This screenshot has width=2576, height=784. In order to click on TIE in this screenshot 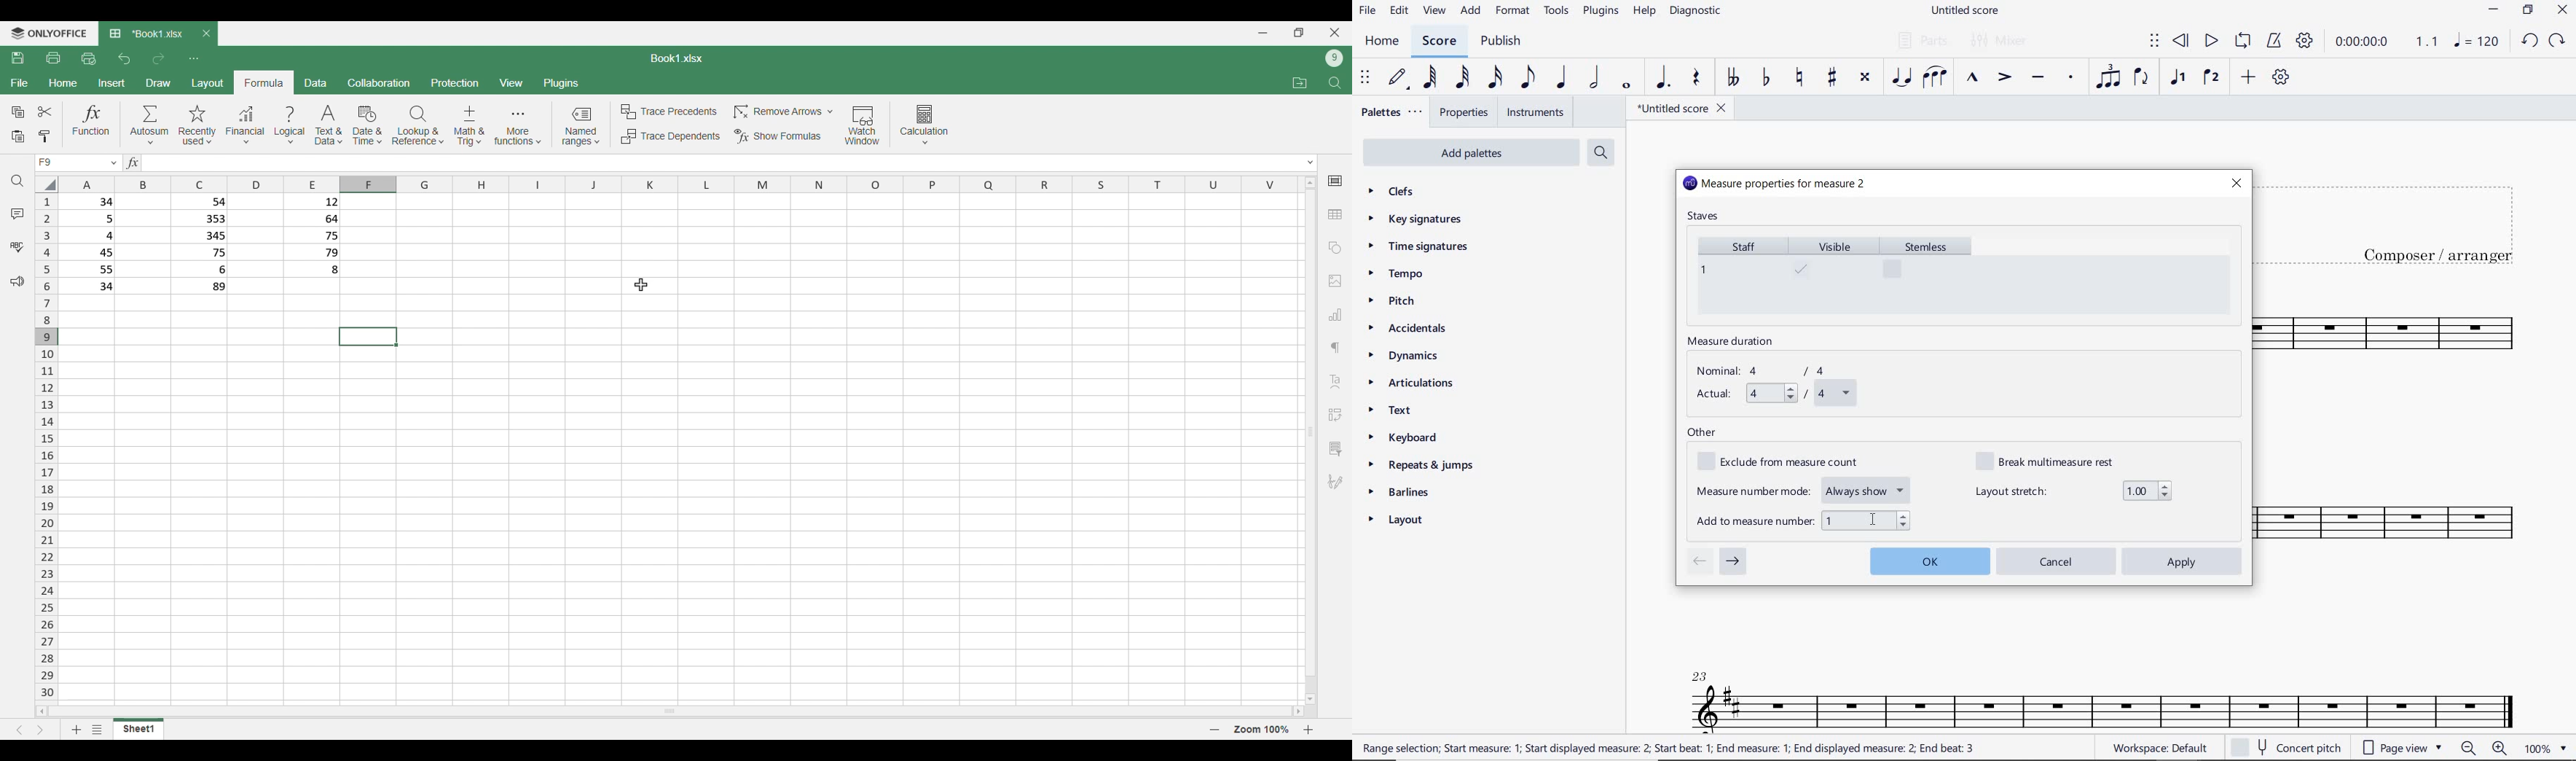, I will do `click(1901, 77)`.